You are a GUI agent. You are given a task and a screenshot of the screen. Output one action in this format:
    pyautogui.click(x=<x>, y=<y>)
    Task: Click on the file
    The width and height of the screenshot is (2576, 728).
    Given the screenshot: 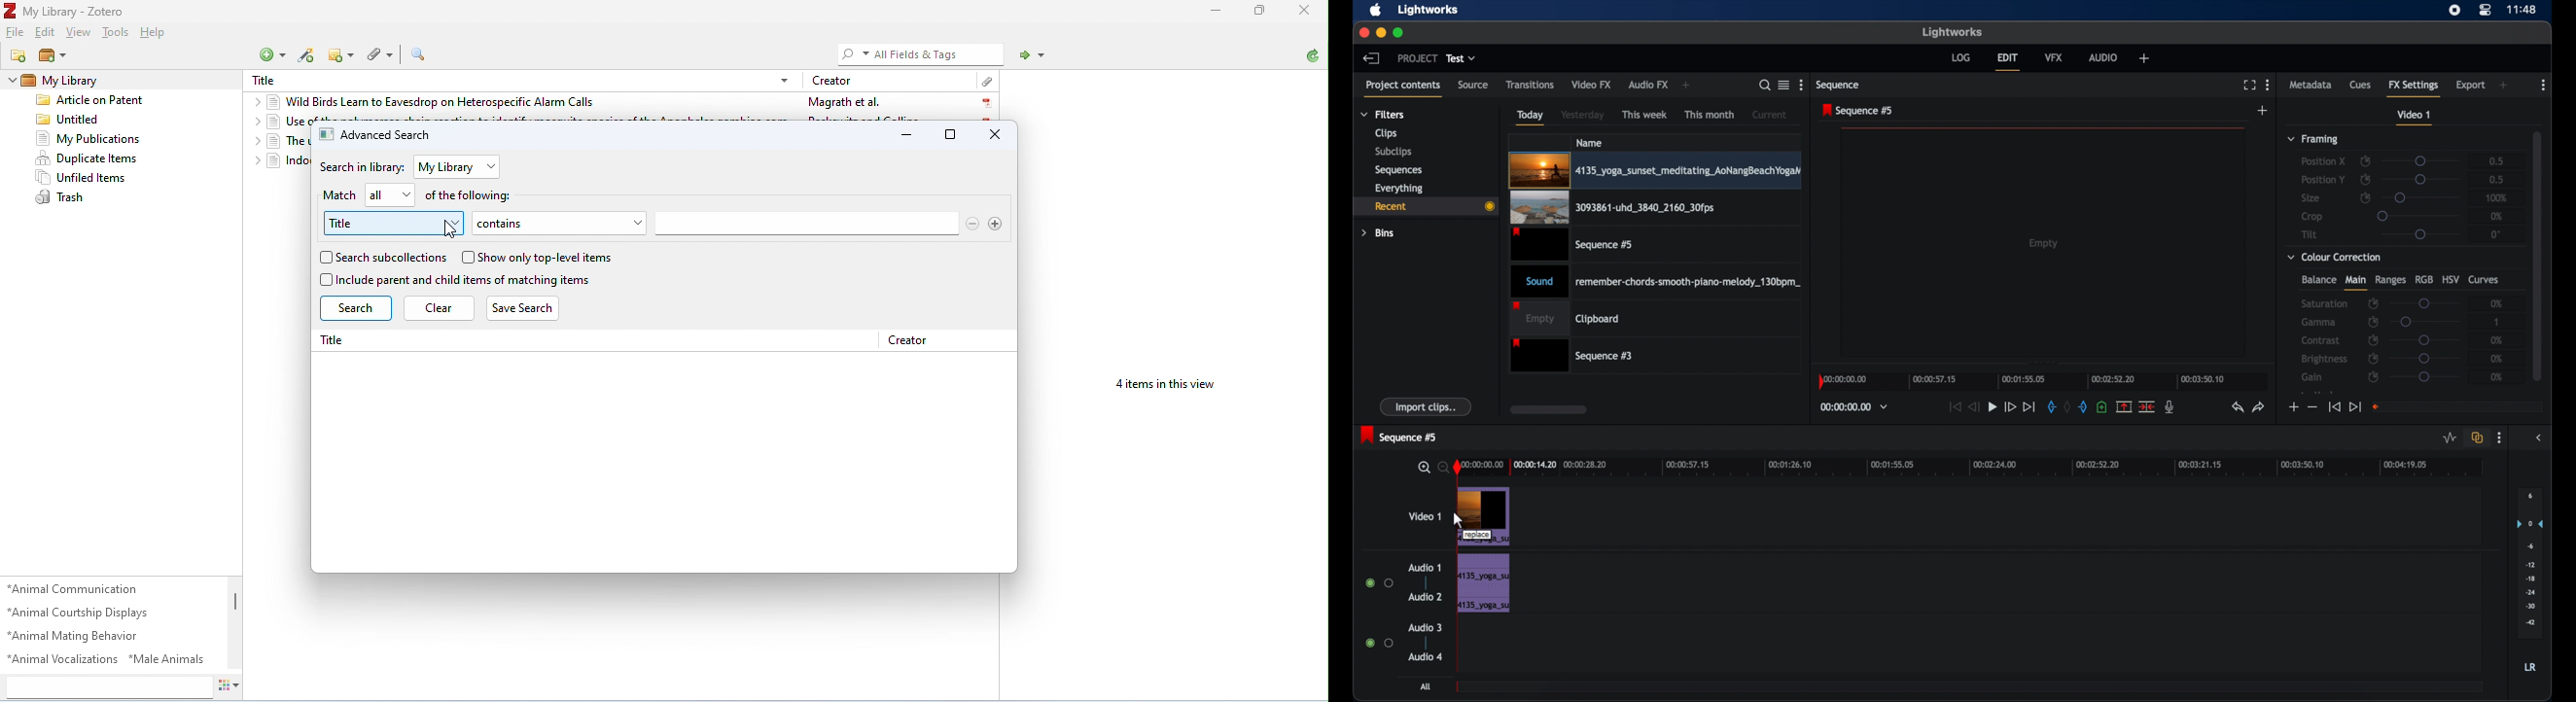 What is the action you would take?
    pyautogui.click(x=16, y=31)
    